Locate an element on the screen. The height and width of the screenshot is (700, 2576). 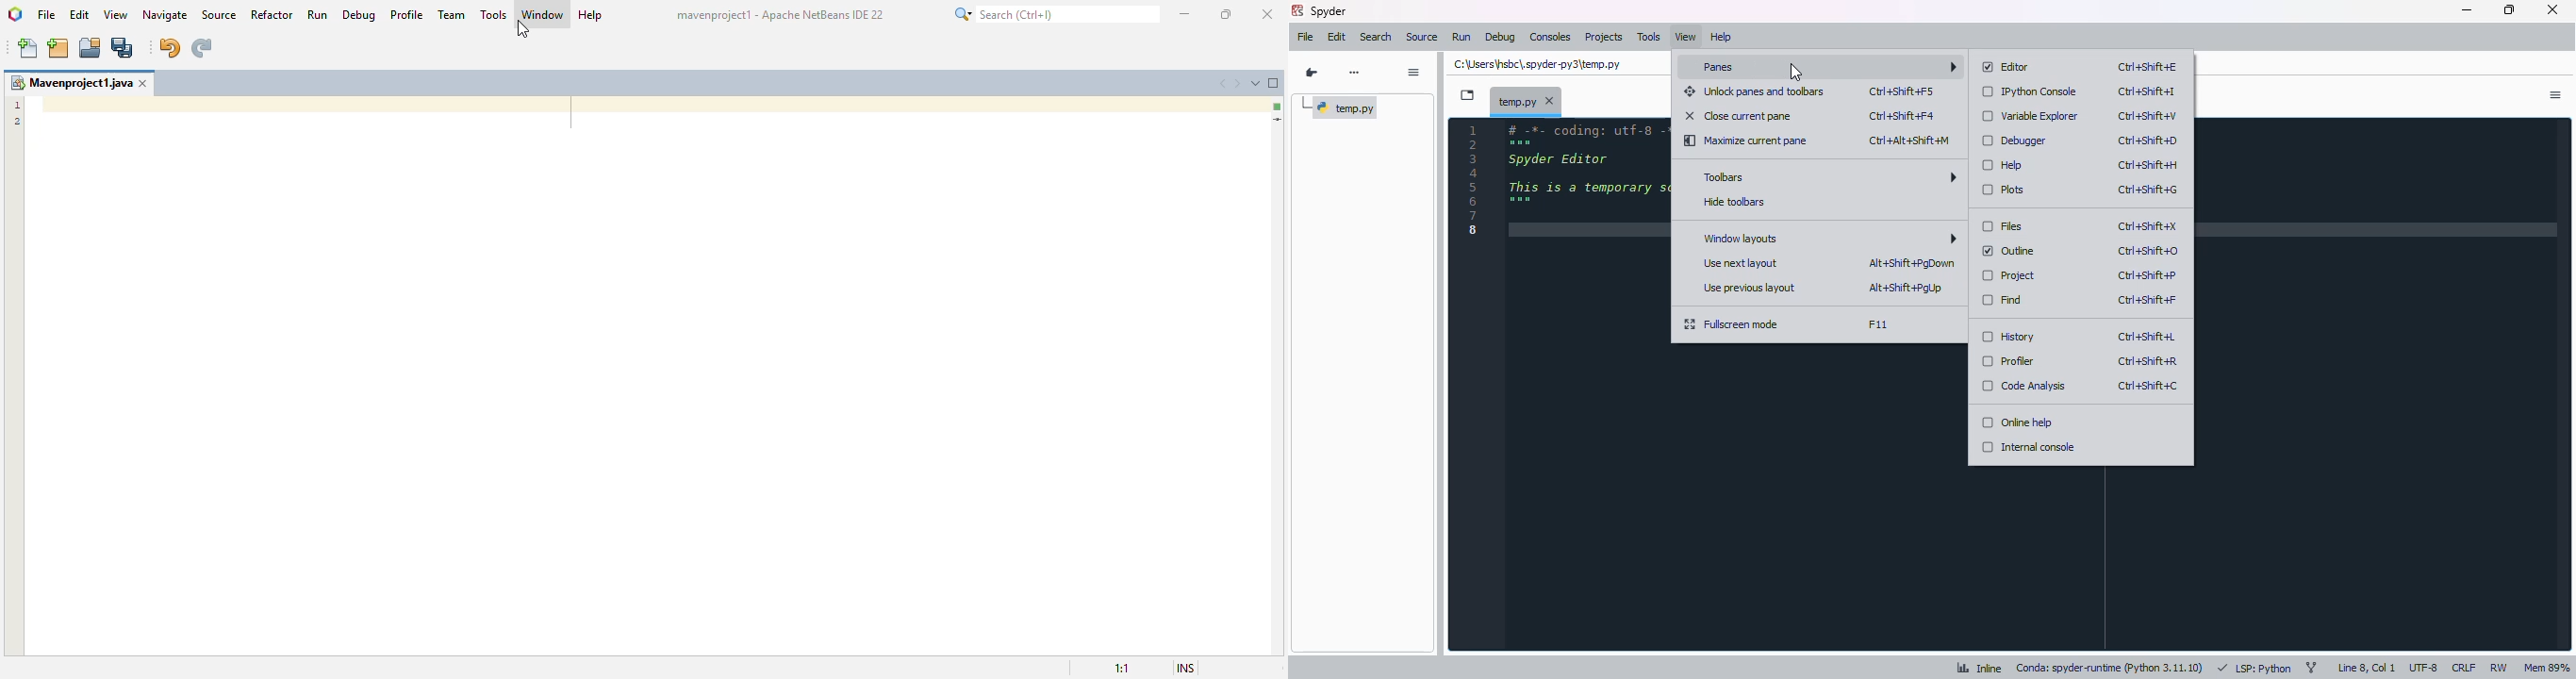
show opened documents list is located at coordinates (1258, 82).